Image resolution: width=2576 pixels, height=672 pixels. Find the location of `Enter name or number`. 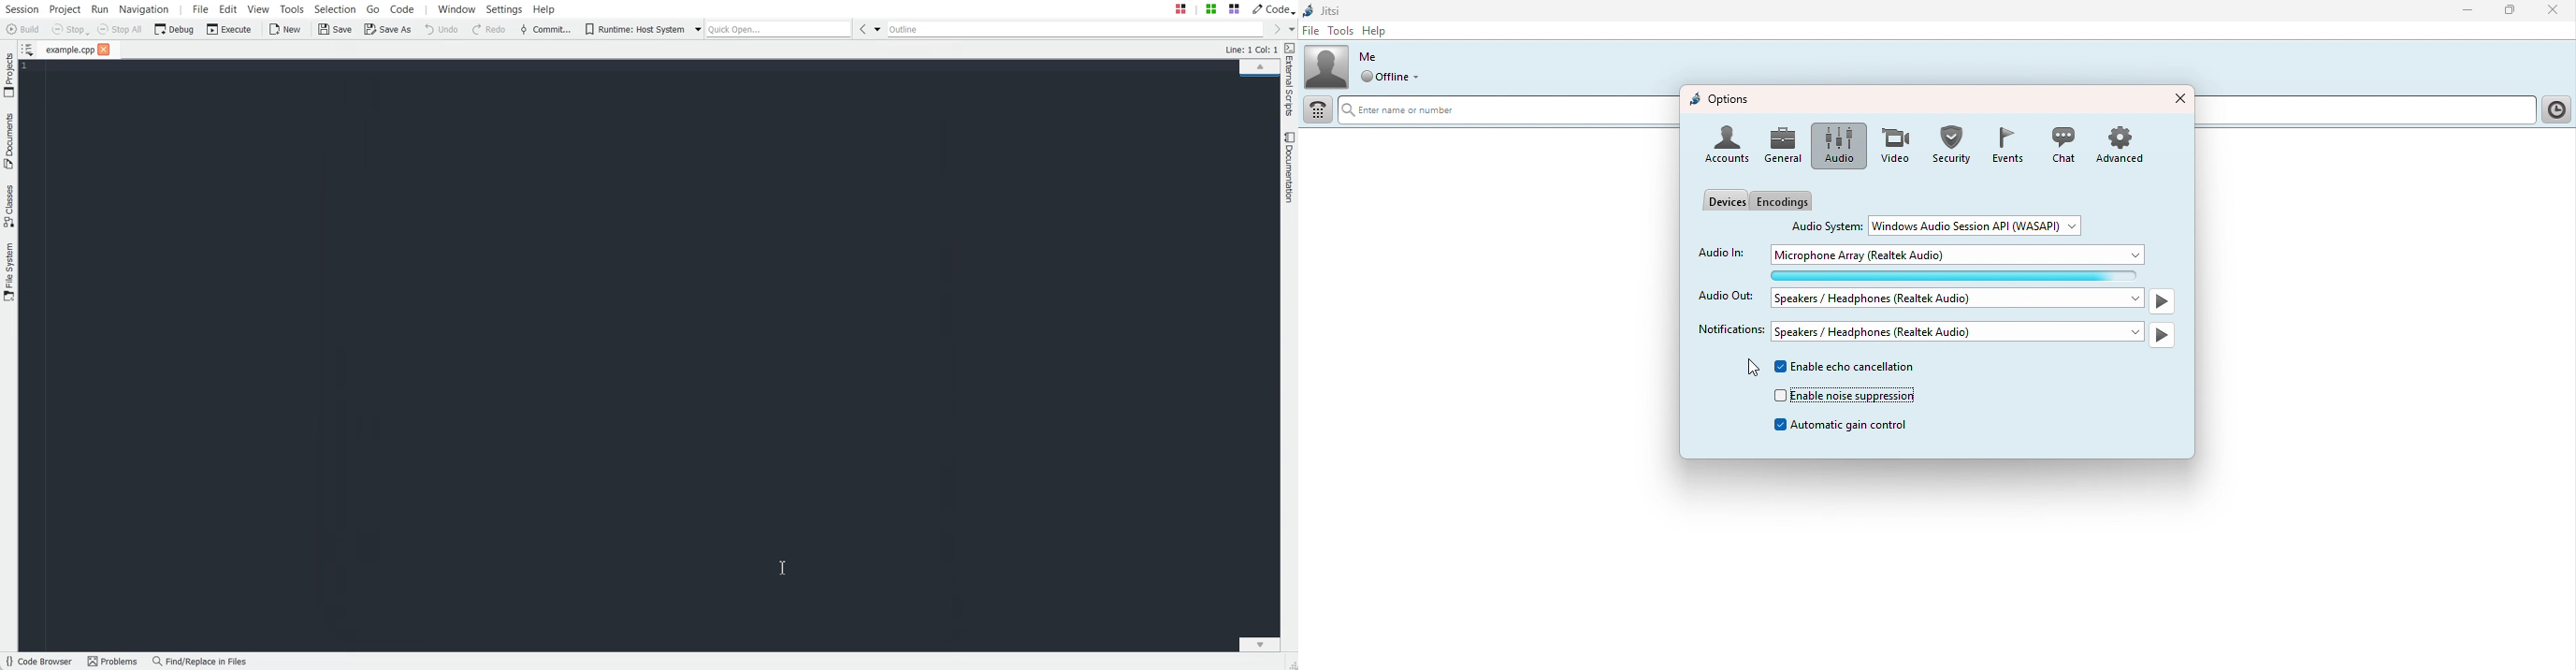

Enter name or number is located at coordinates (1504, 111).